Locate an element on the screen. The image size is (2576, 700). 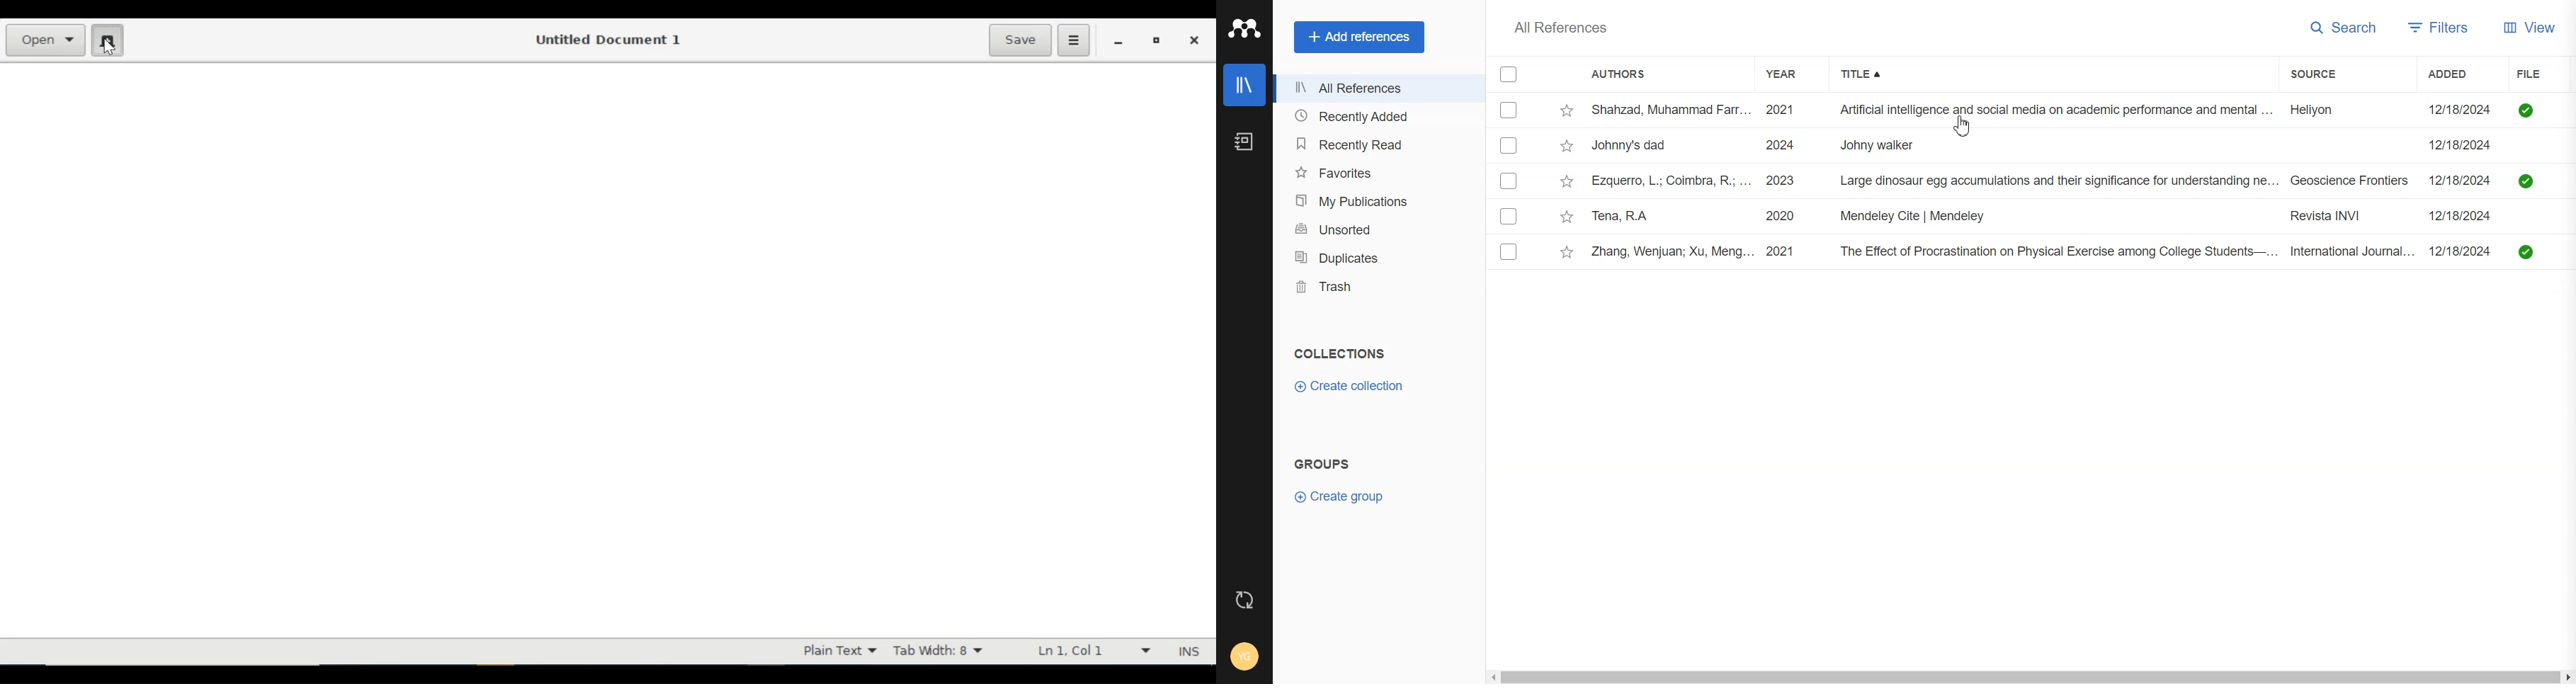
~~ Johnny's dad 2024 Johny walker Bh 12/18/2024 is located at coordinates (2043, 144).